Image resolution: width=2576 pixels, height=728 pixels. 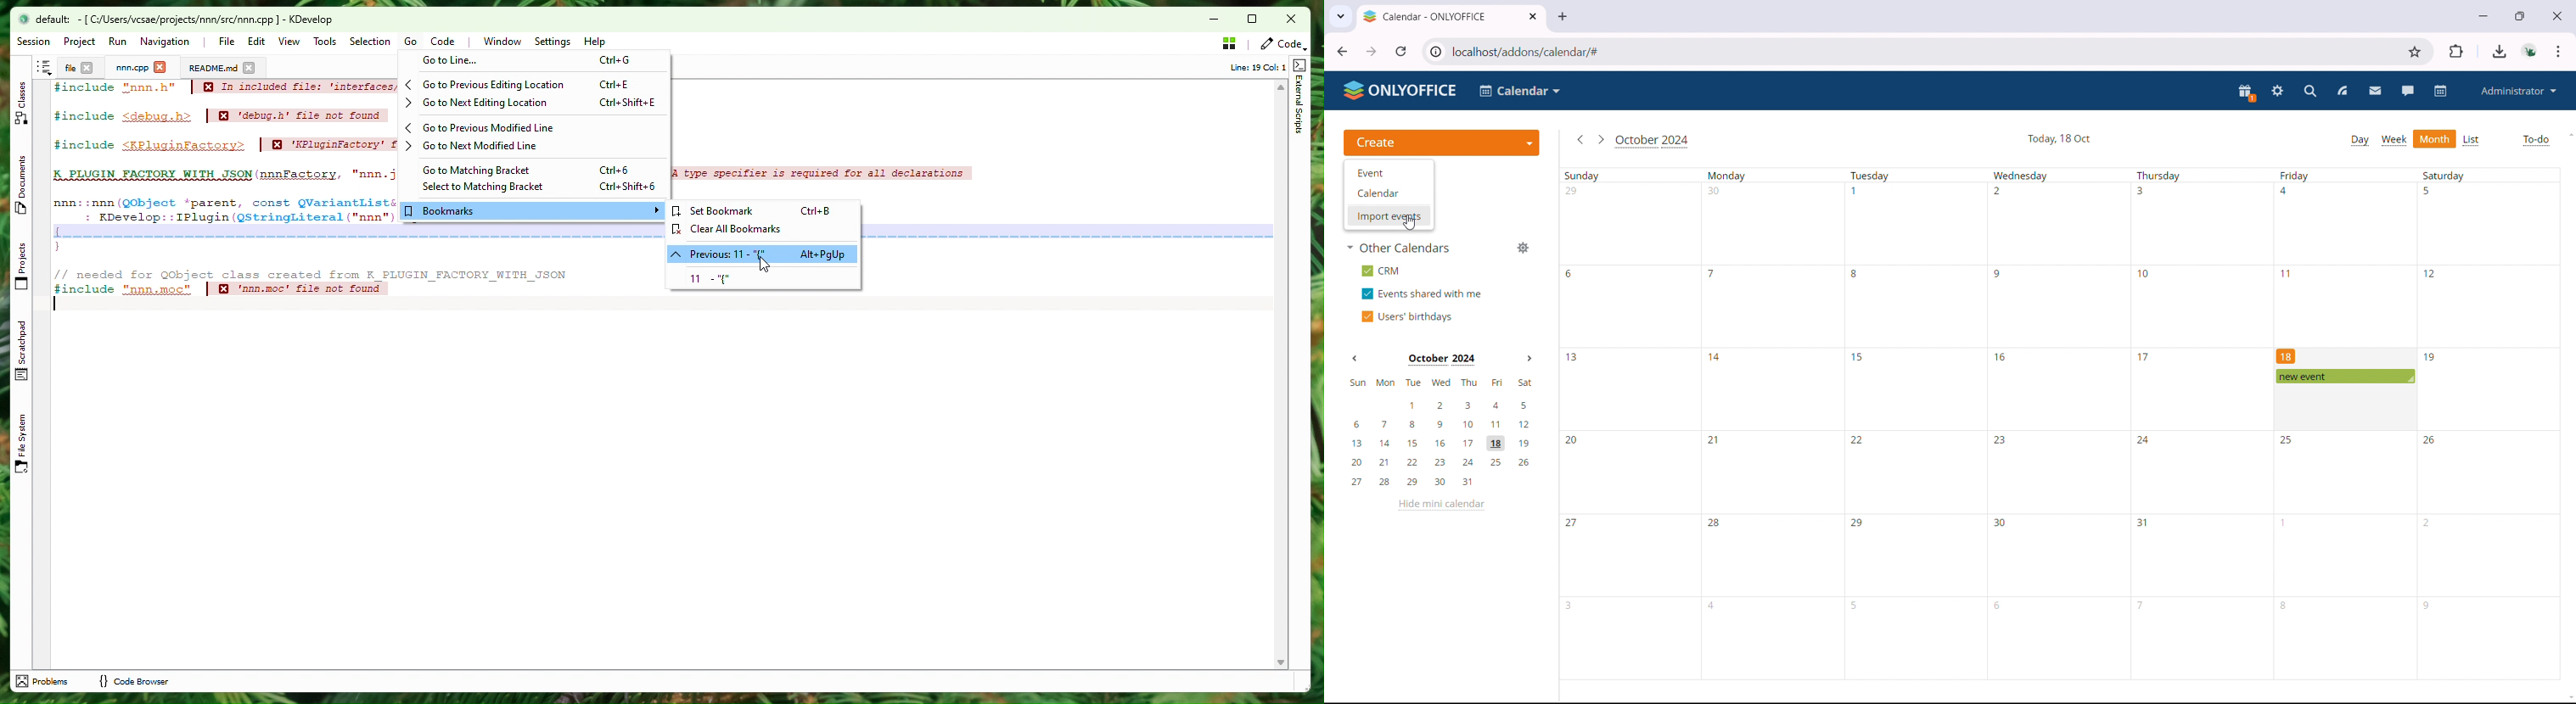 What do you see at coordinates (132, 68) in the screenshot?
I see `Project` at bounding box center [132, 68].